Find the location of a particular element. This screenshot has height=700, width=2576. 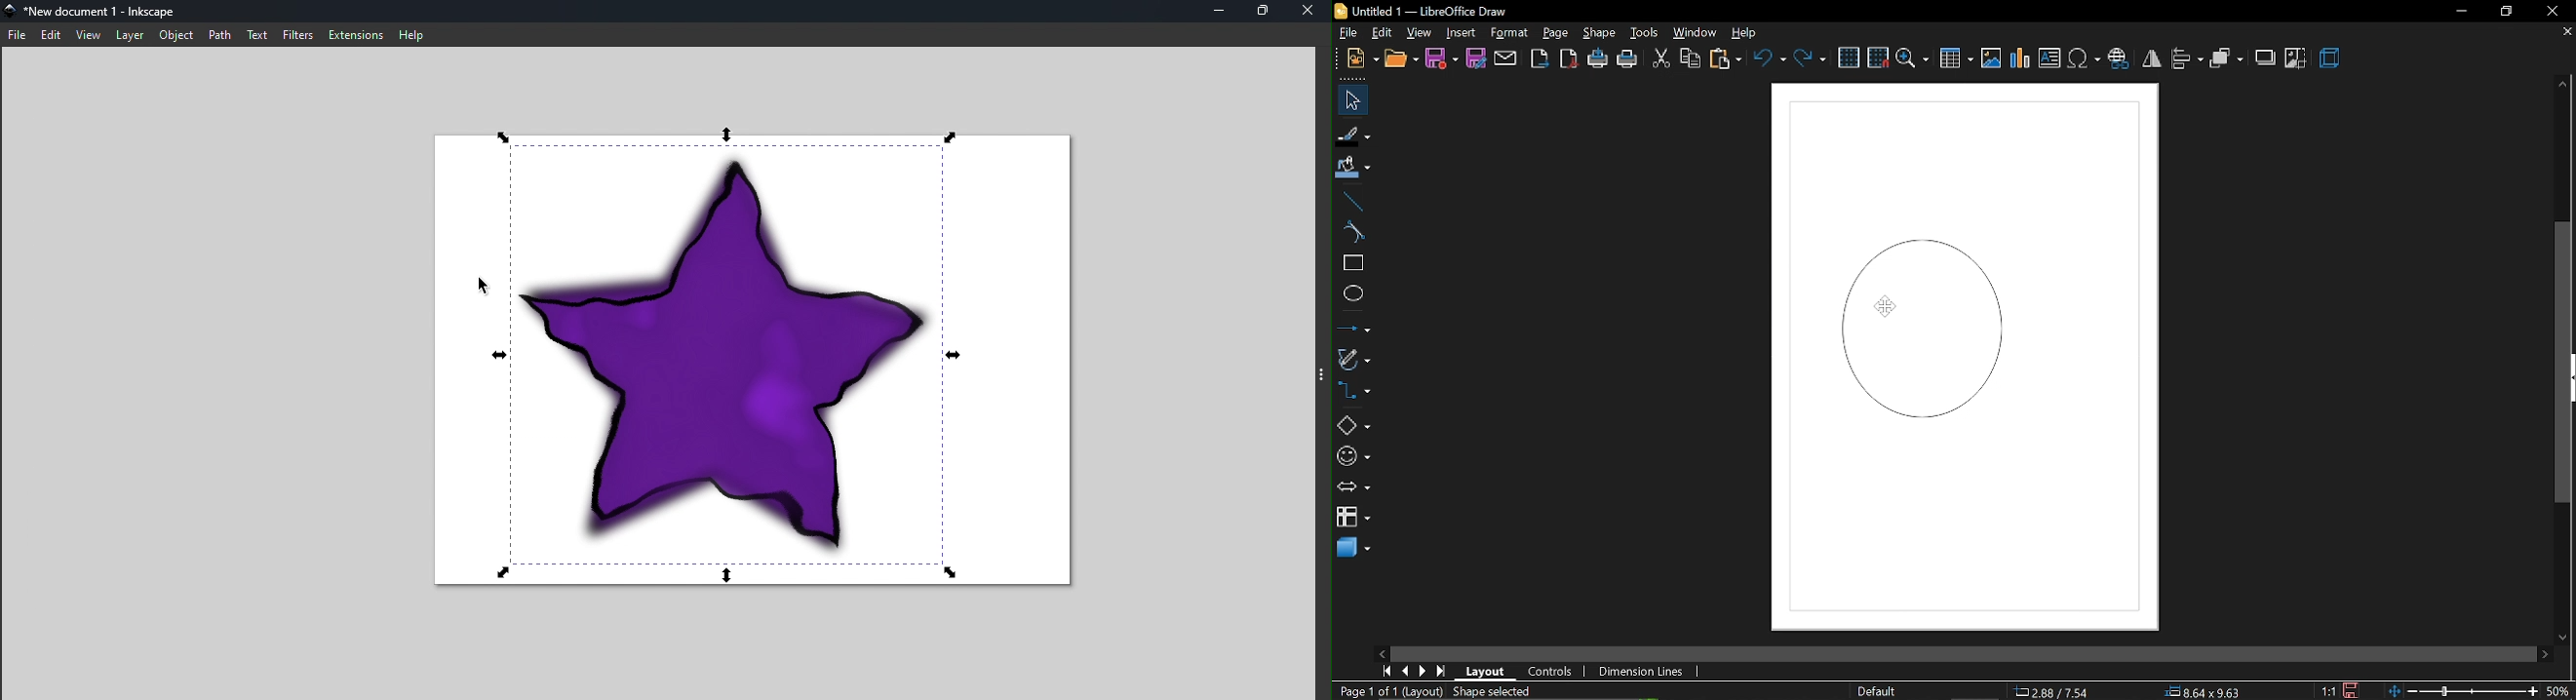

minimize is located at coordinates (2462, 12).